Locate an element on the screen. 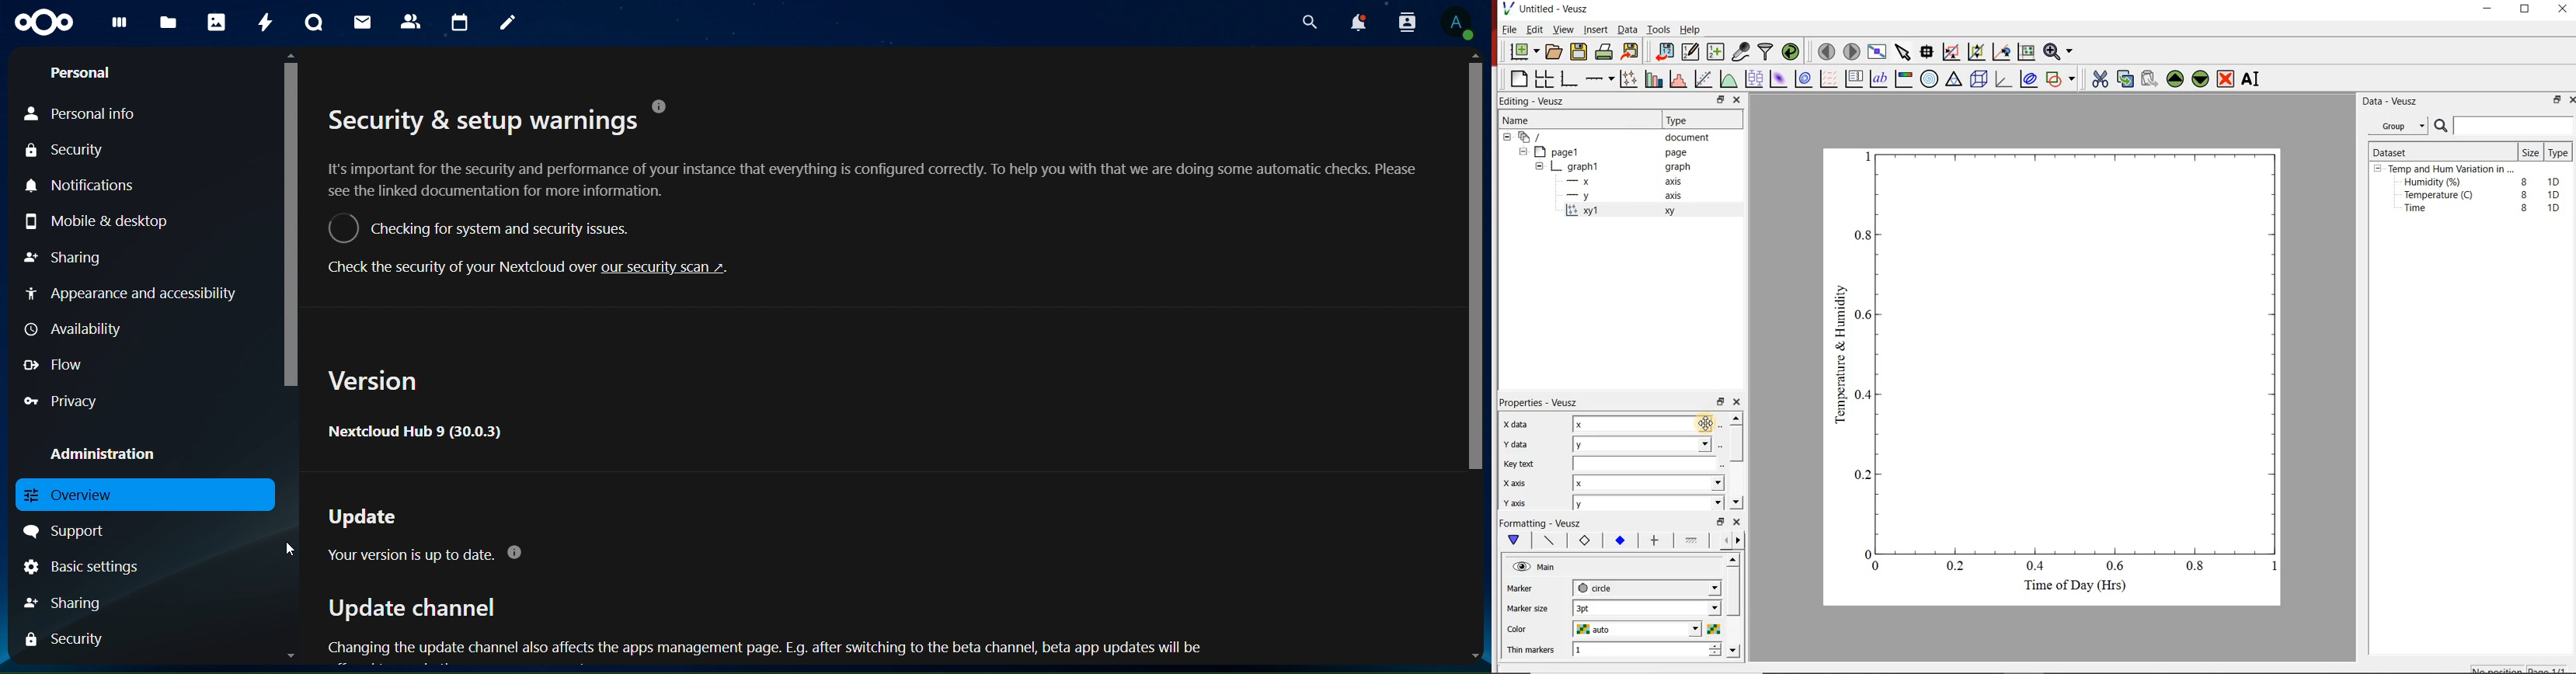 The width and height of the screenshot is (2576, 700). blank page is located at coordinates (1517, 77).